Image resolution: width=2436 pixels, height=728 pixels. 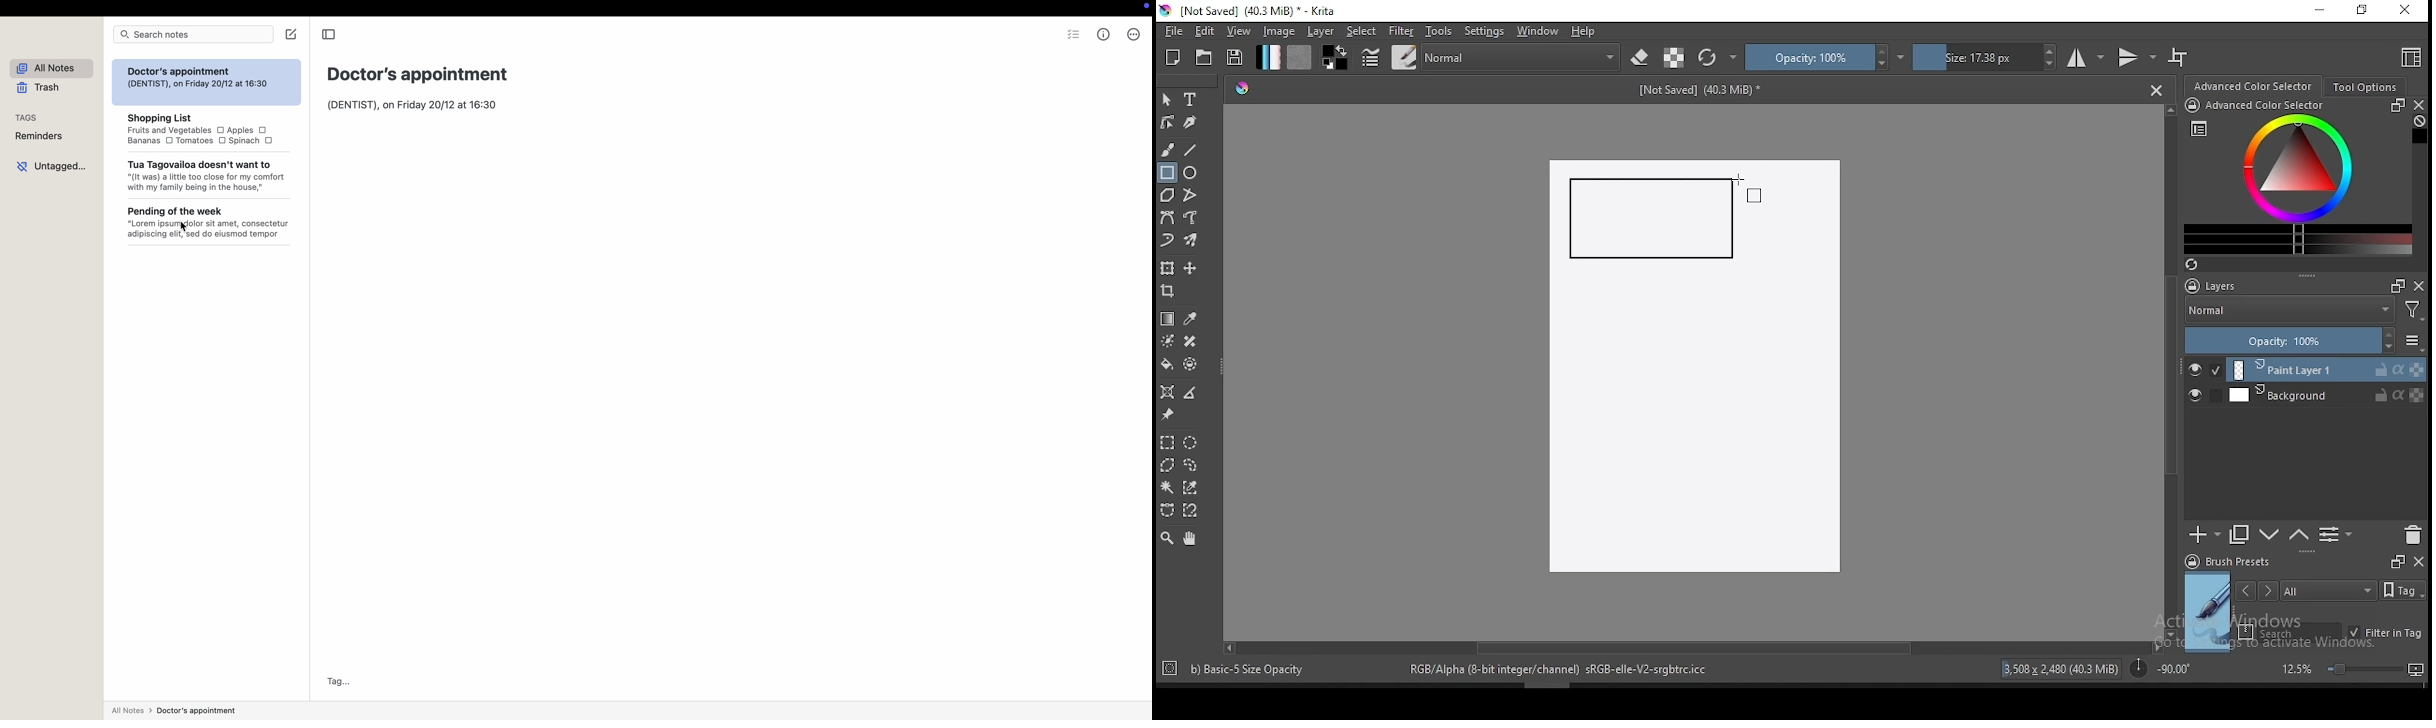 I want to click on delete layer, so click(x=2412, y=536).